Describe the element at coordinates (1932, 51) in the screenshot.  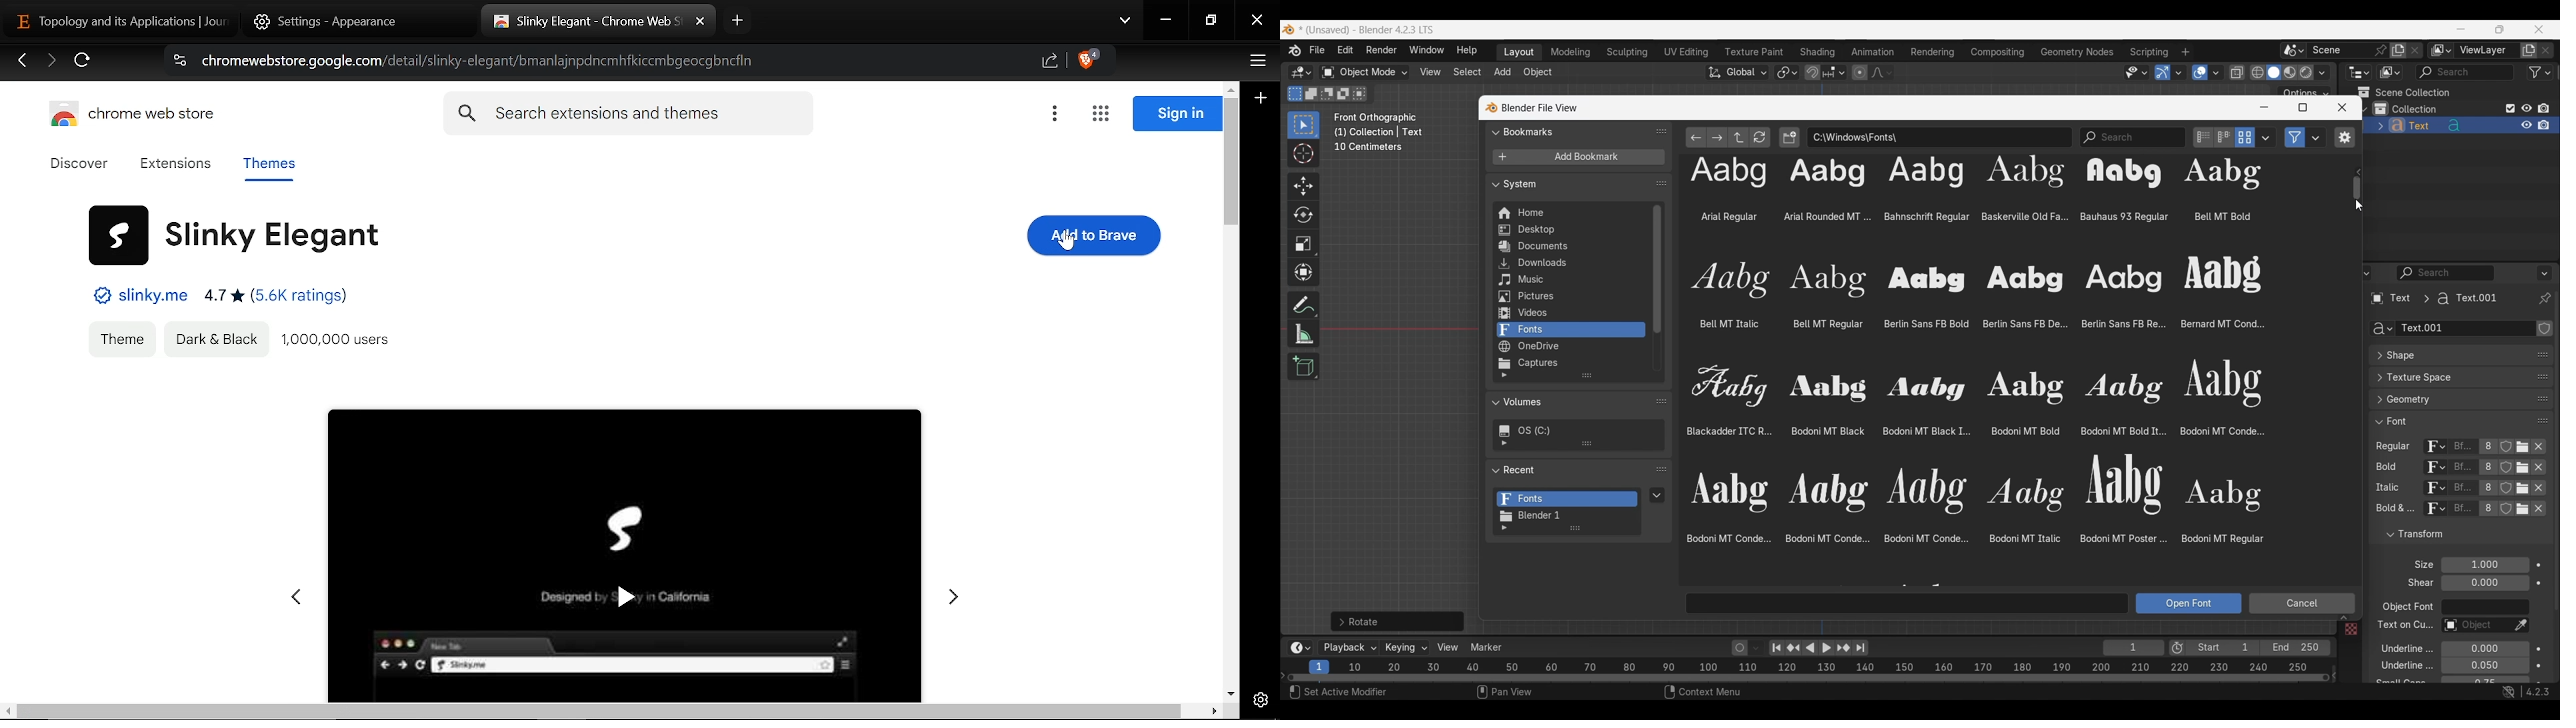
I see `Rendering workspace` at that location.